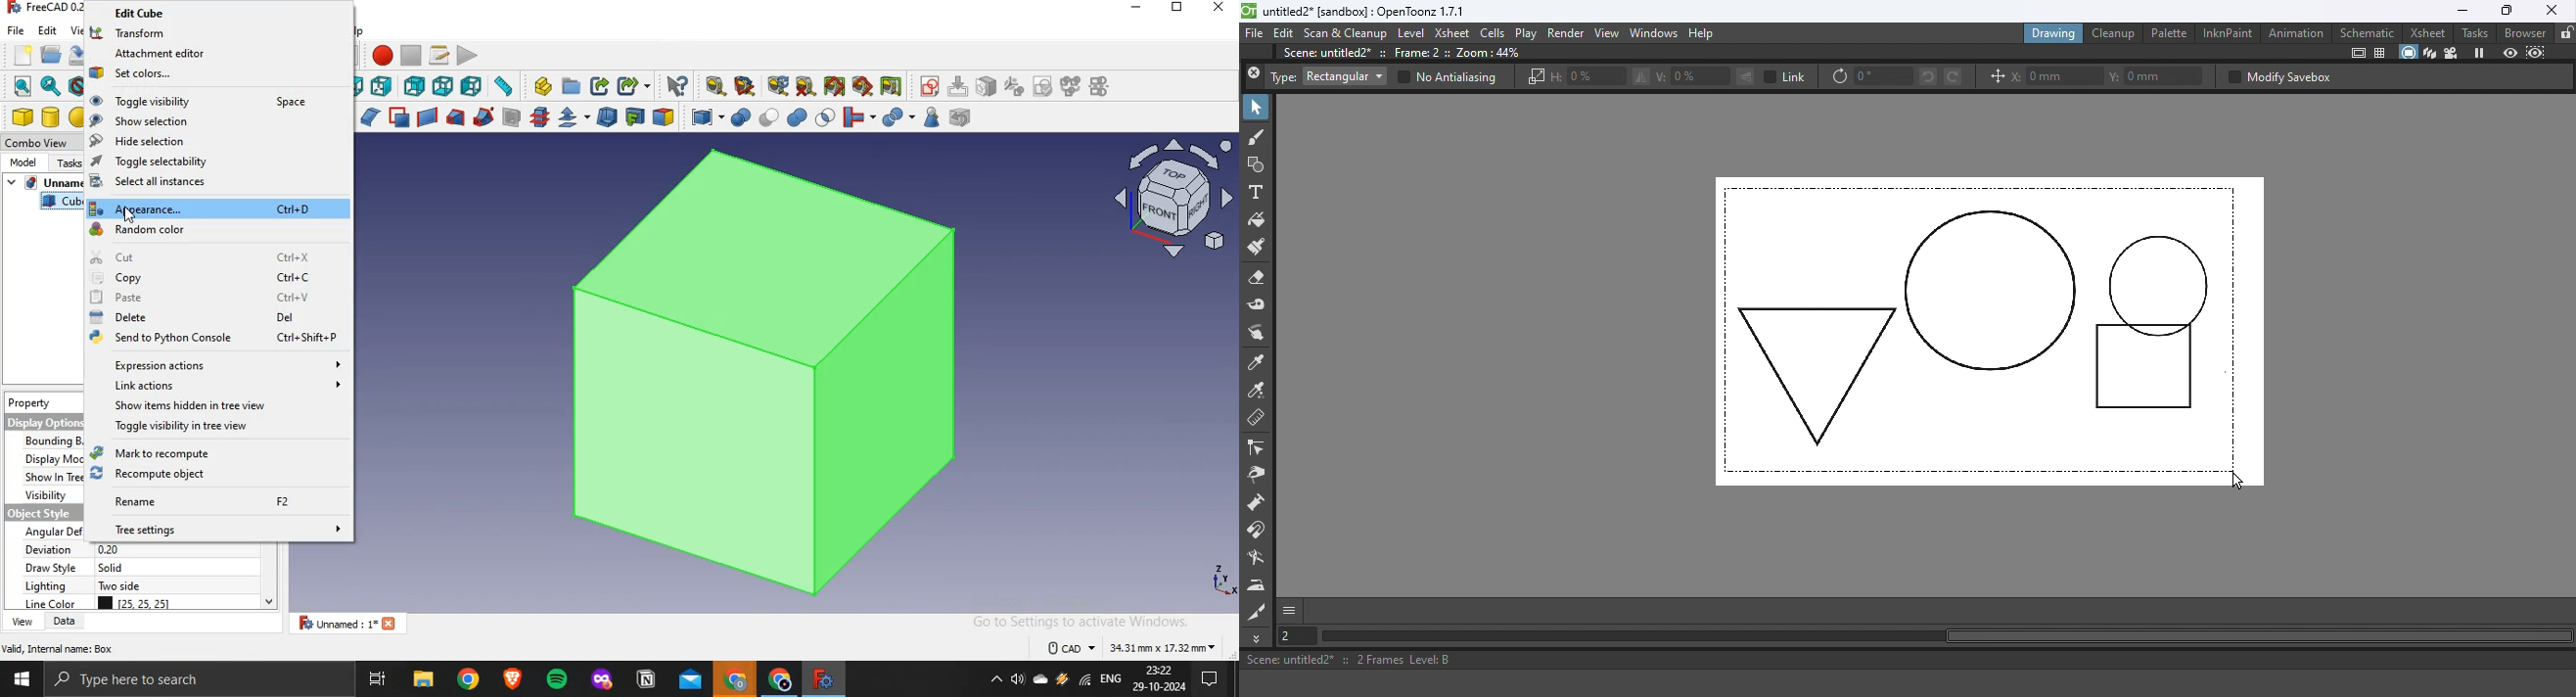 This screenshot has height=700, width=2576. Describe the element at coordinates (219, 407) in the screenshot. I see `show items hidden in tree view` at that location.